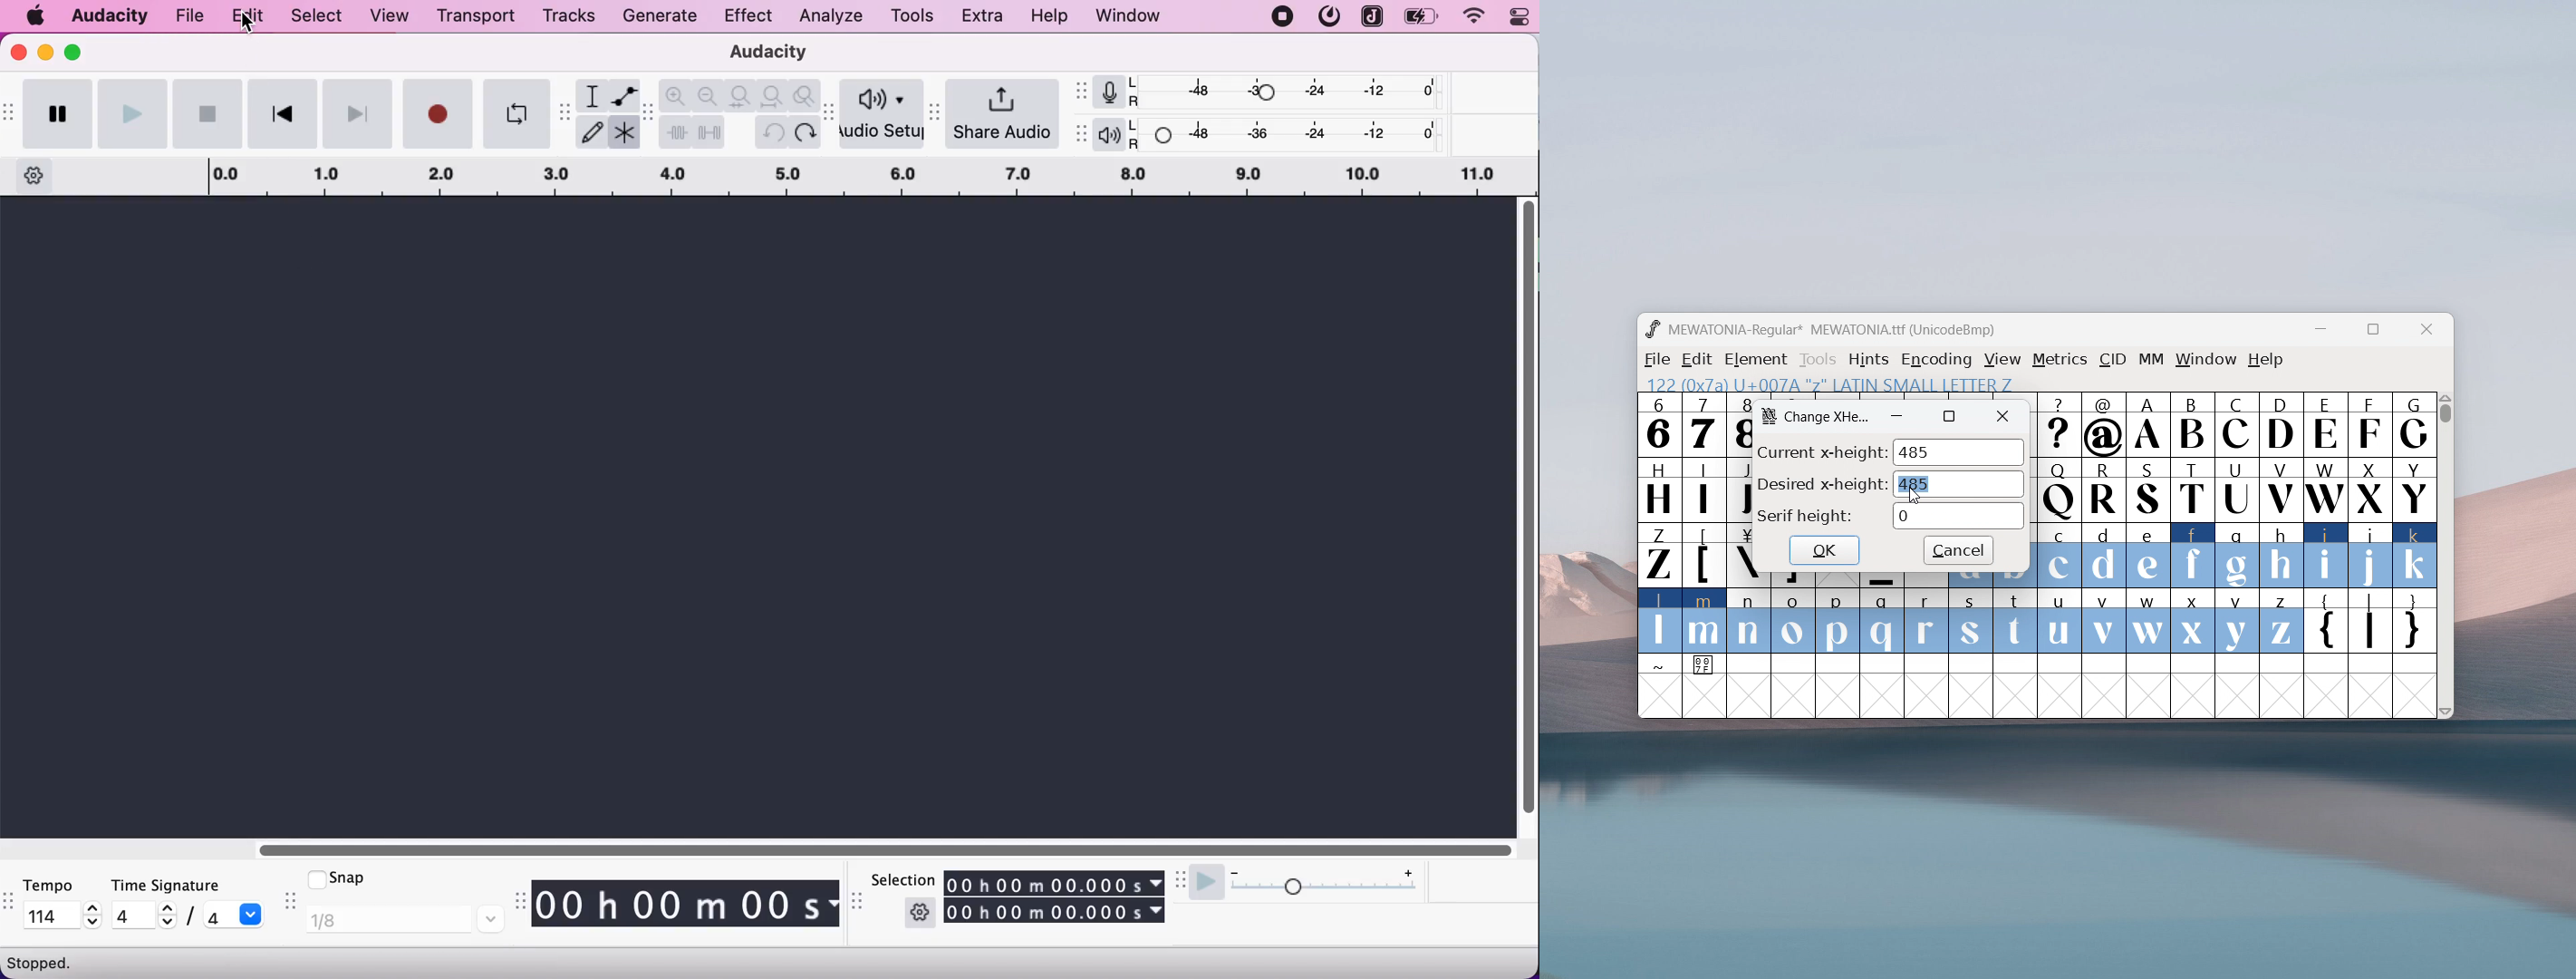 The height and width of the screenshot is (980, 2576). What do you see at coordinates (1288, 91) in the screenshot?
I see `recording level` at bounding box center [1288, 91].